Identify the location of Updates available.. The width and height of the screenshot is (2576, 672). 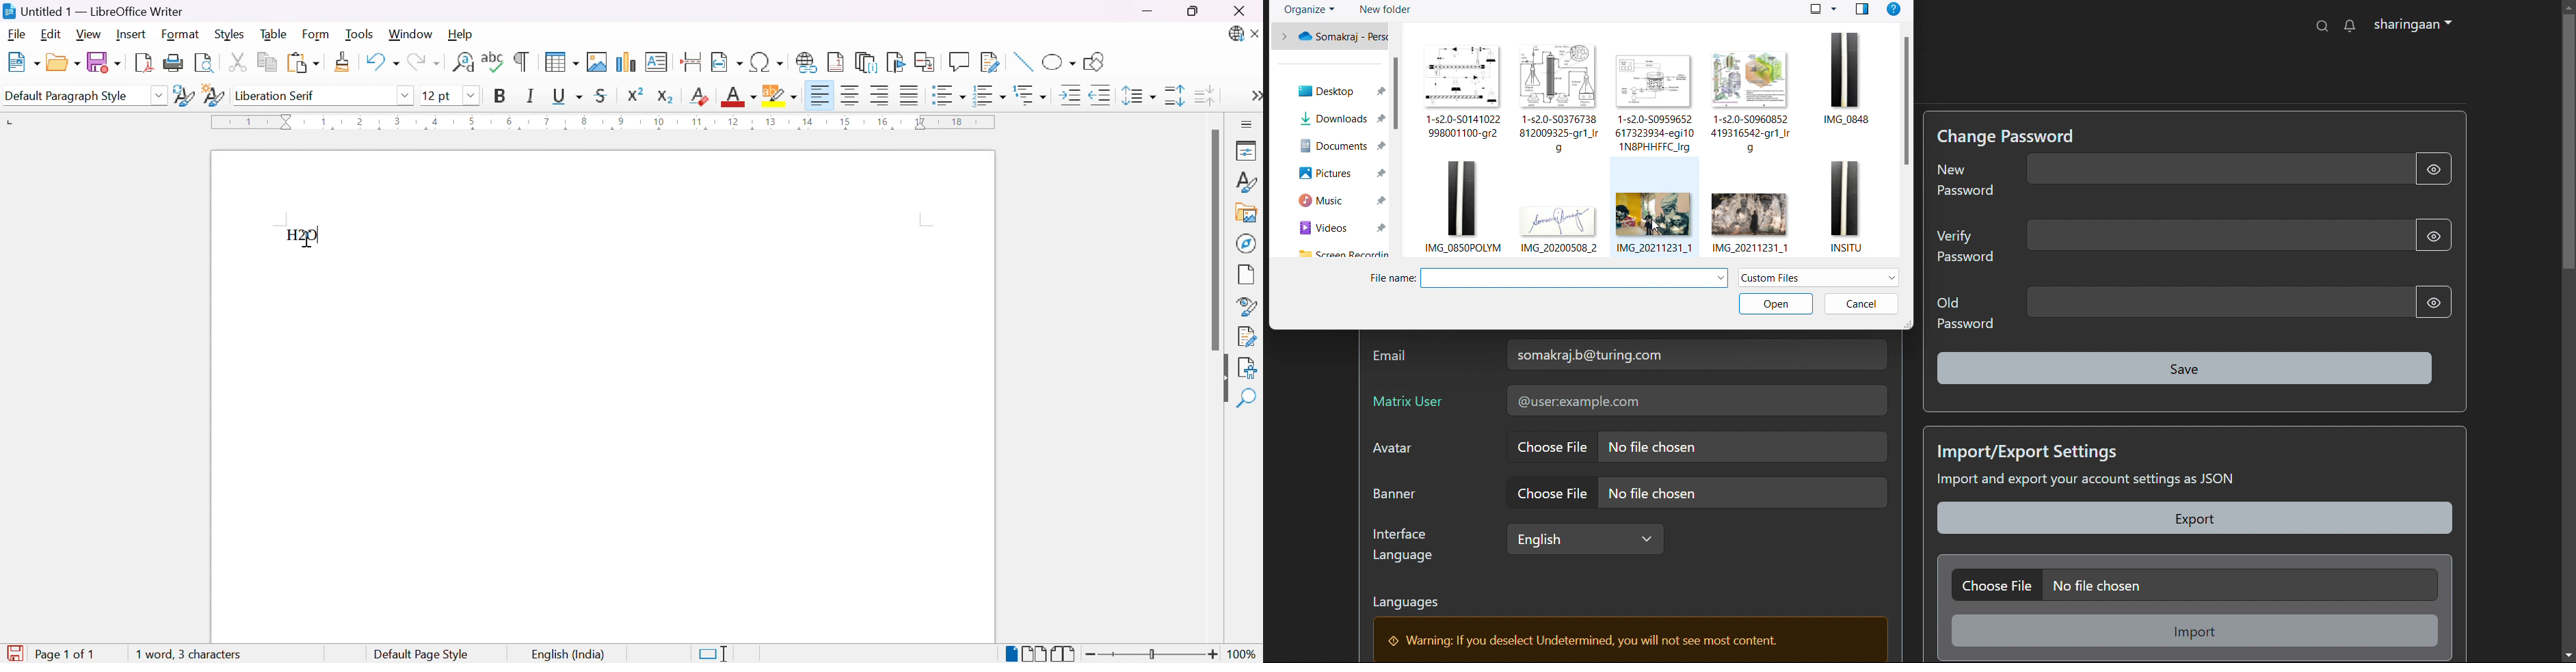
(1235, 34).